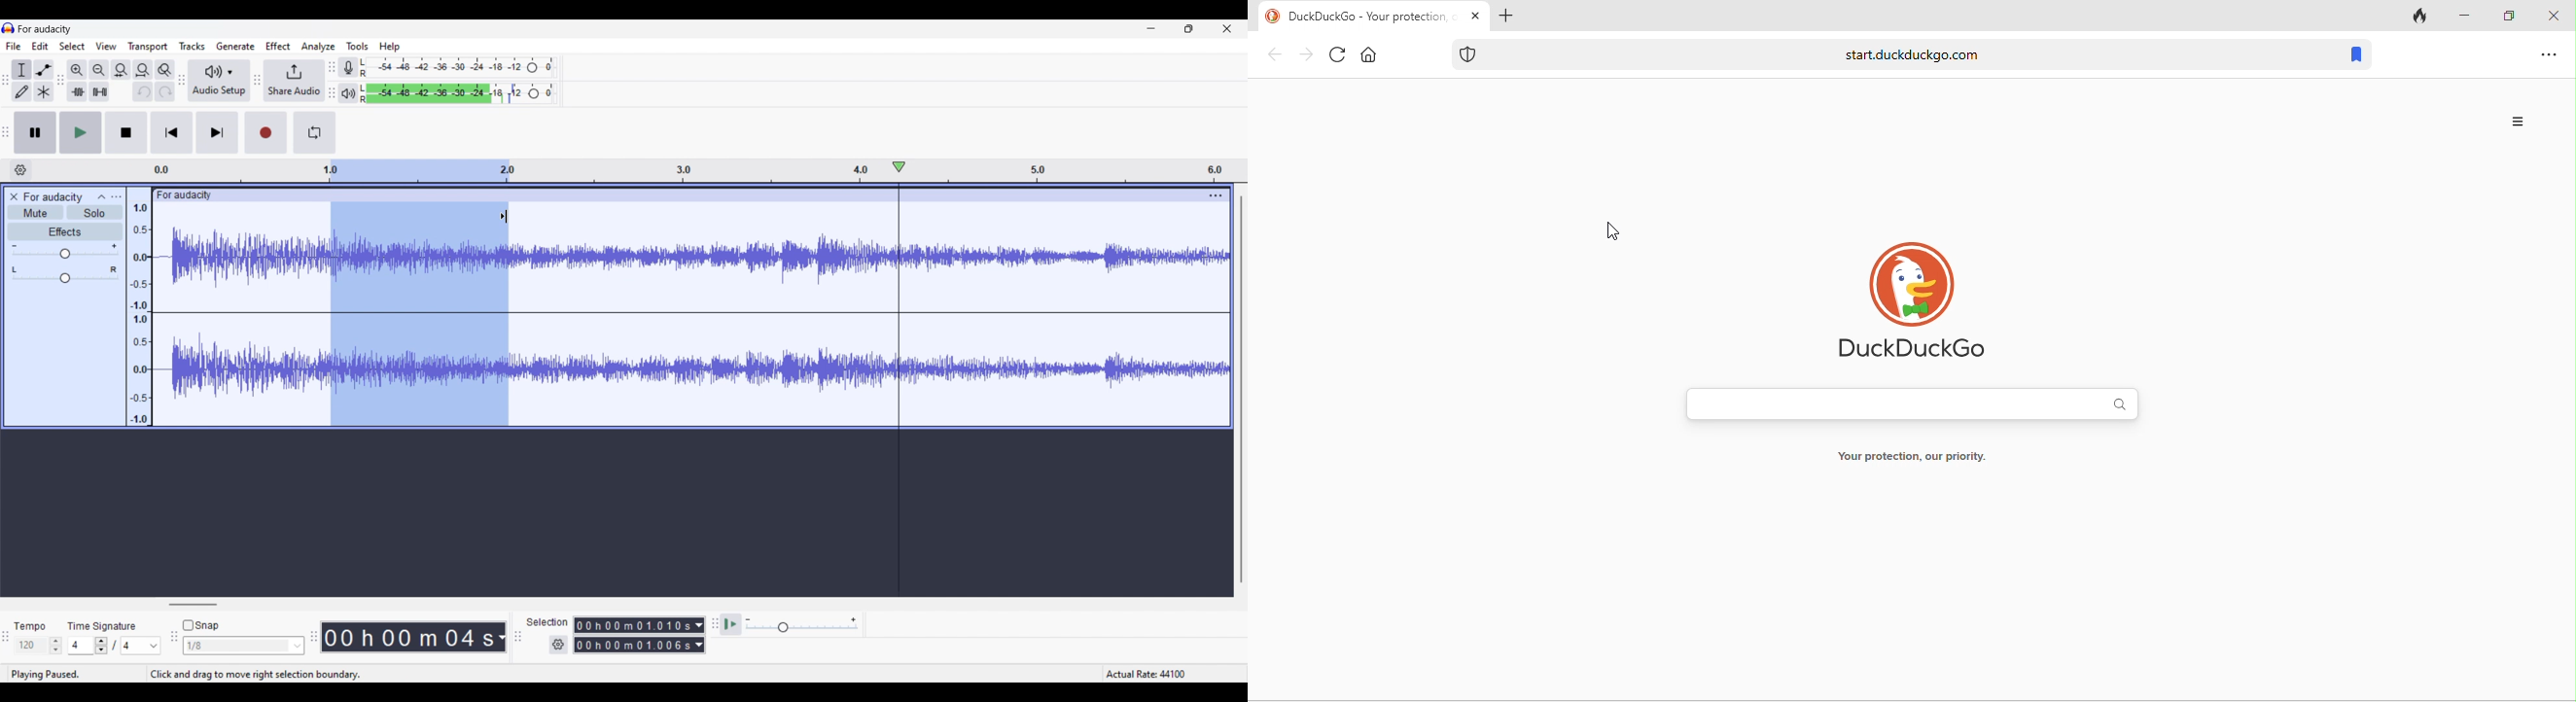 Image resolution: width=2576 pixels, height=728 pixels. I want to click on Cursor position unchanged, so click(504, 216).